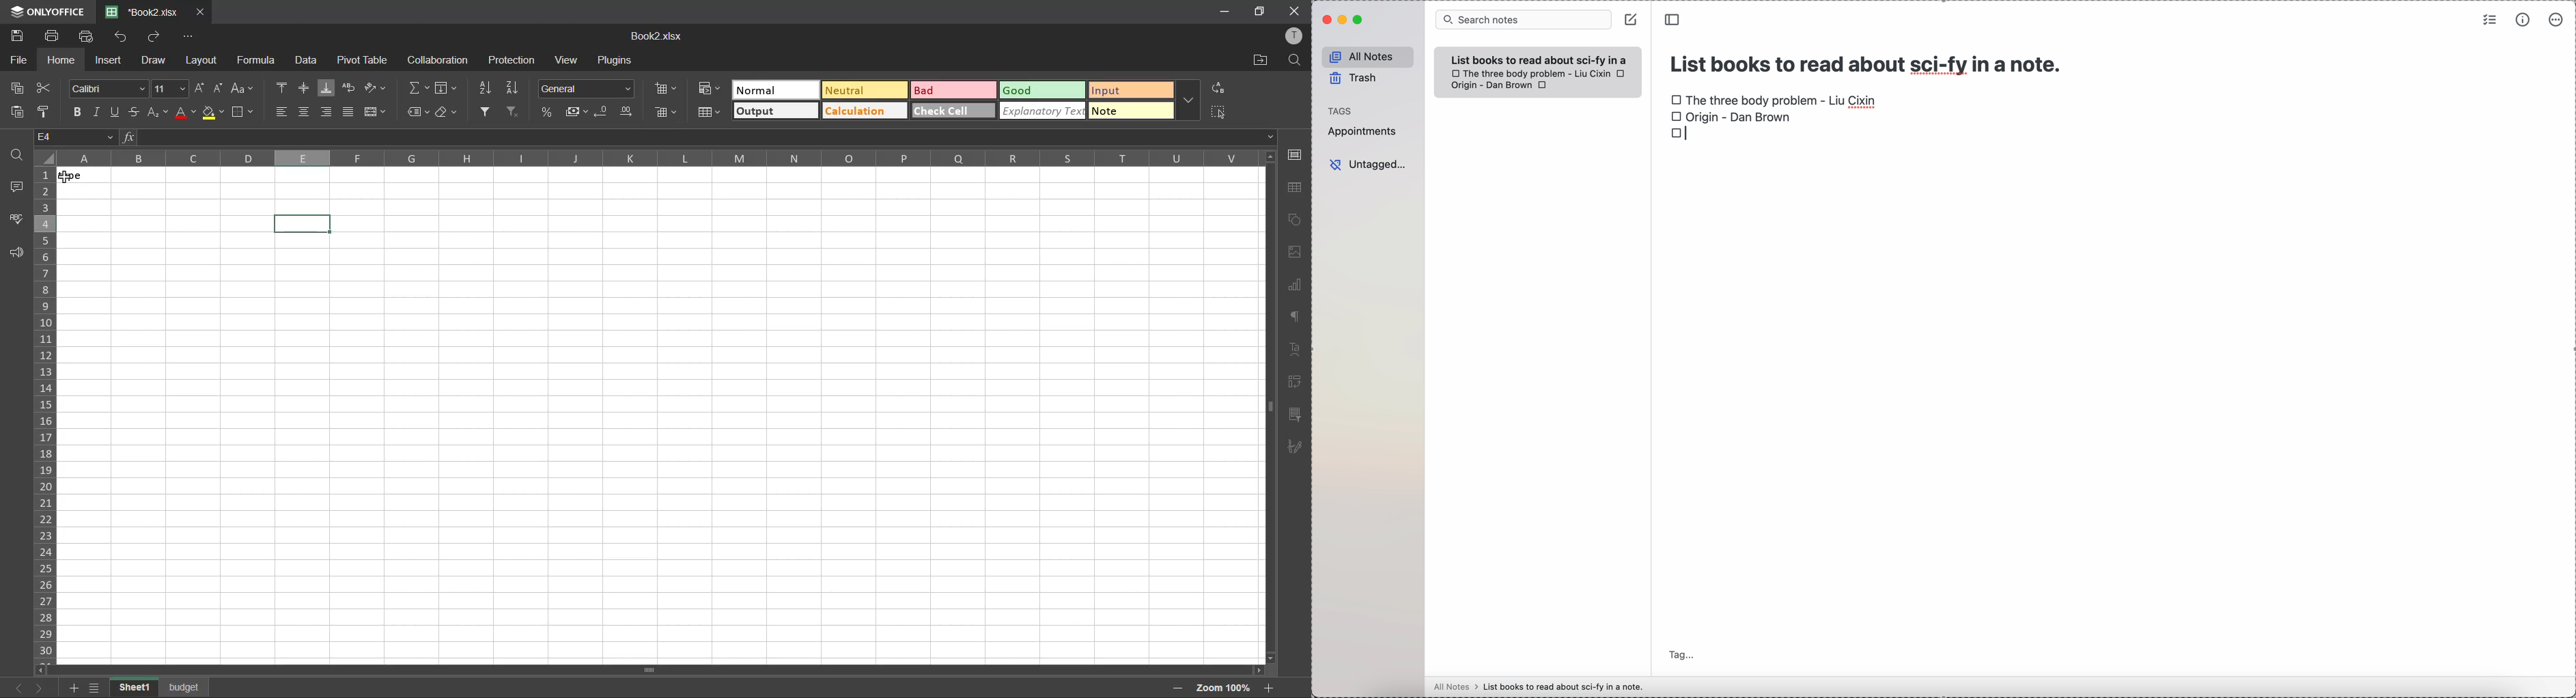  What do you see at coordinates (139, 113) in the screenshot?
I see `strikethrough` at bounding box center [139, 113].